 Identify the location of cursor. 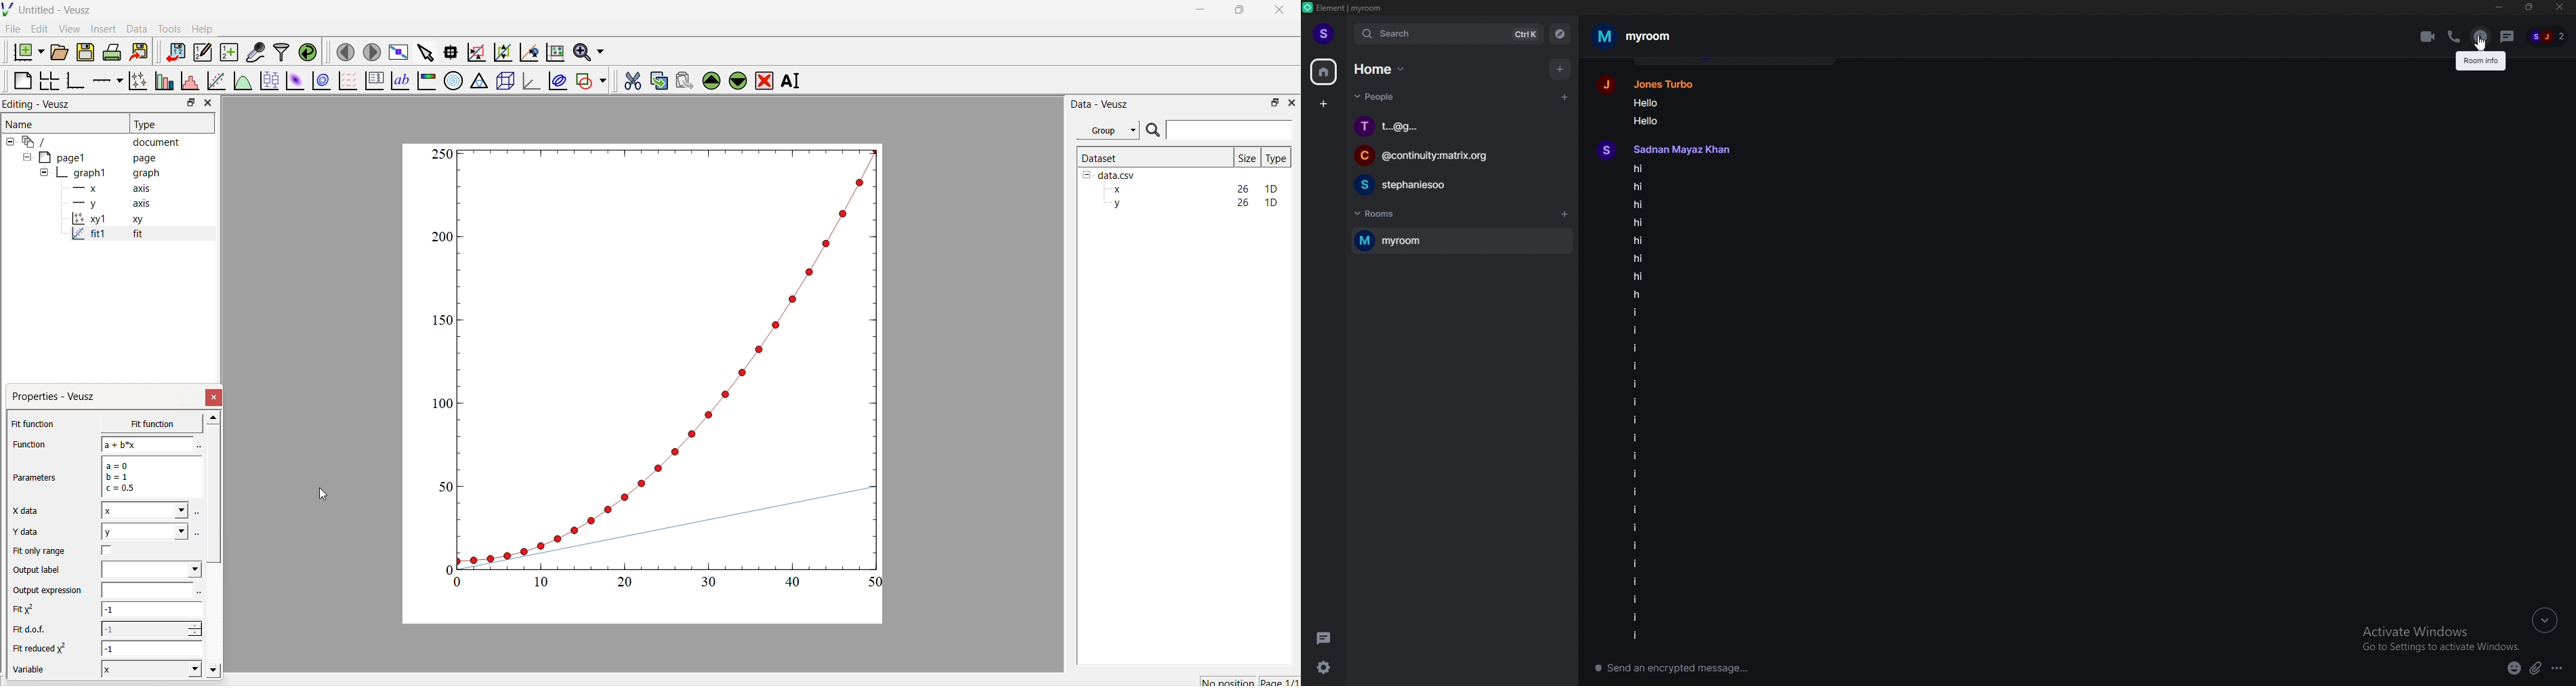
(2479, 44).